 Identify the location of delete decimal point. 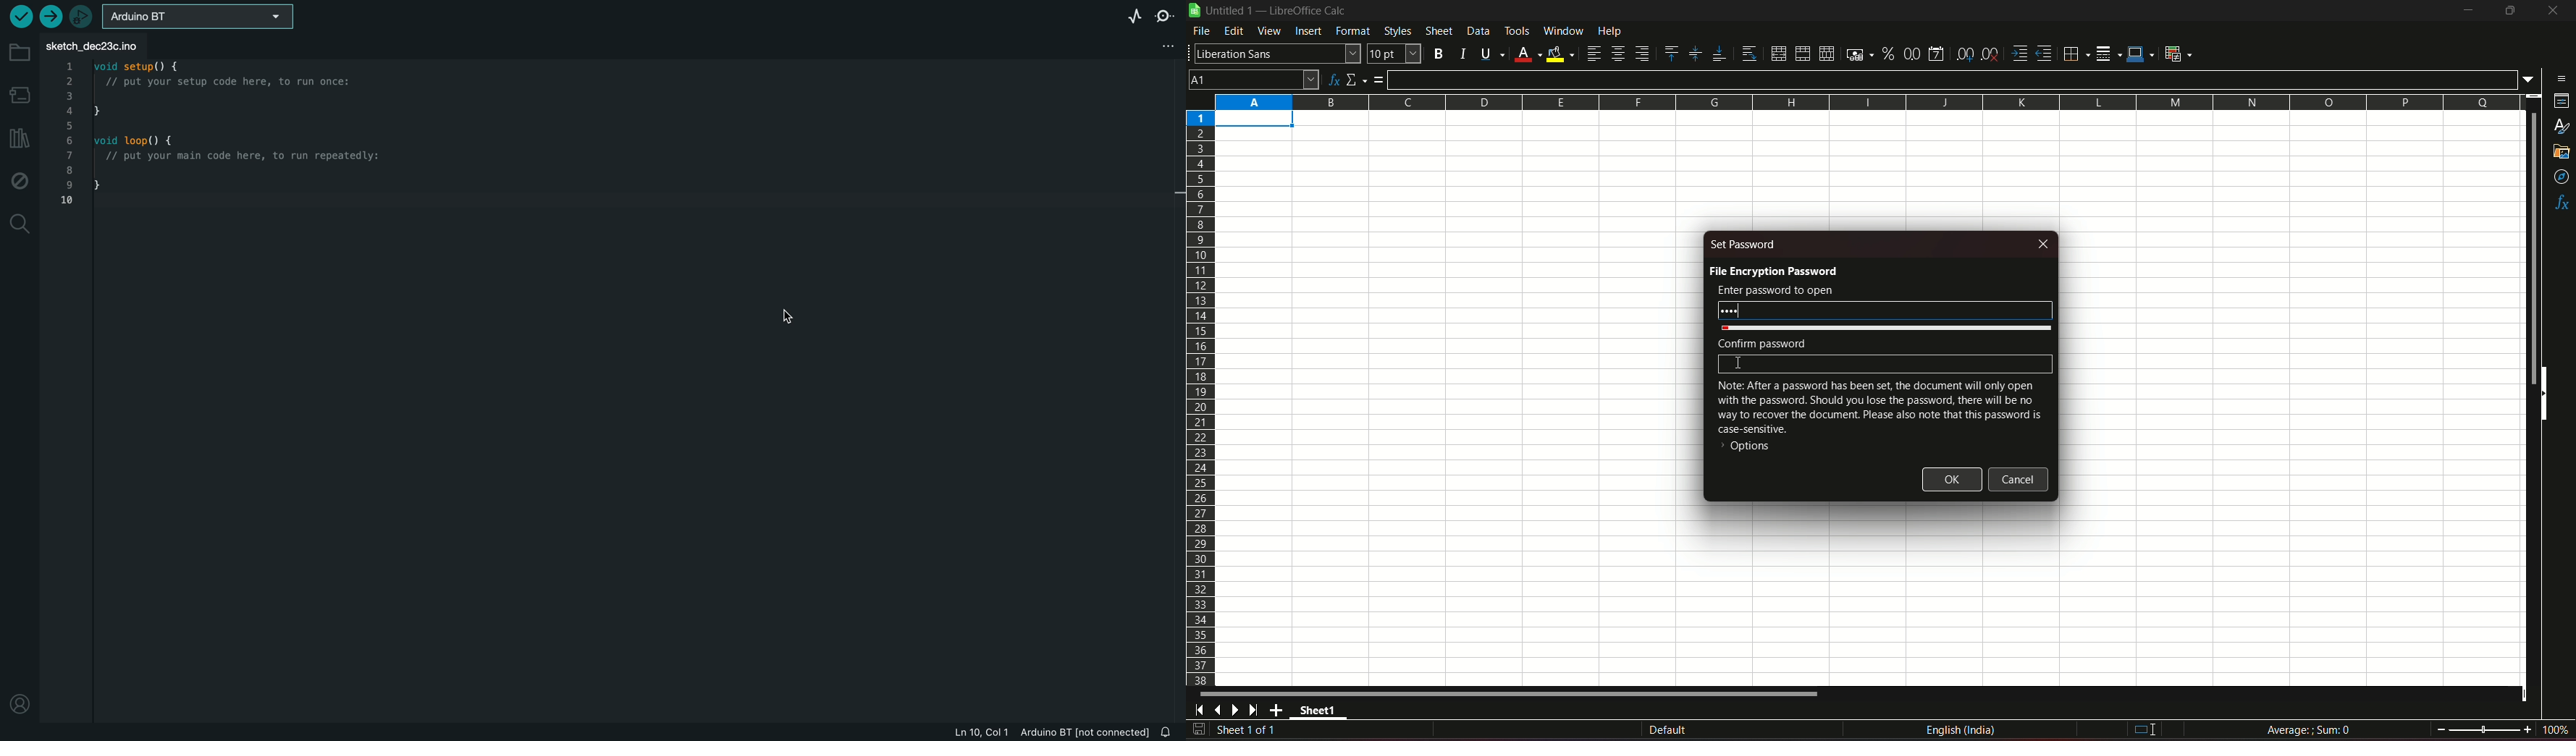
(1991, 54).